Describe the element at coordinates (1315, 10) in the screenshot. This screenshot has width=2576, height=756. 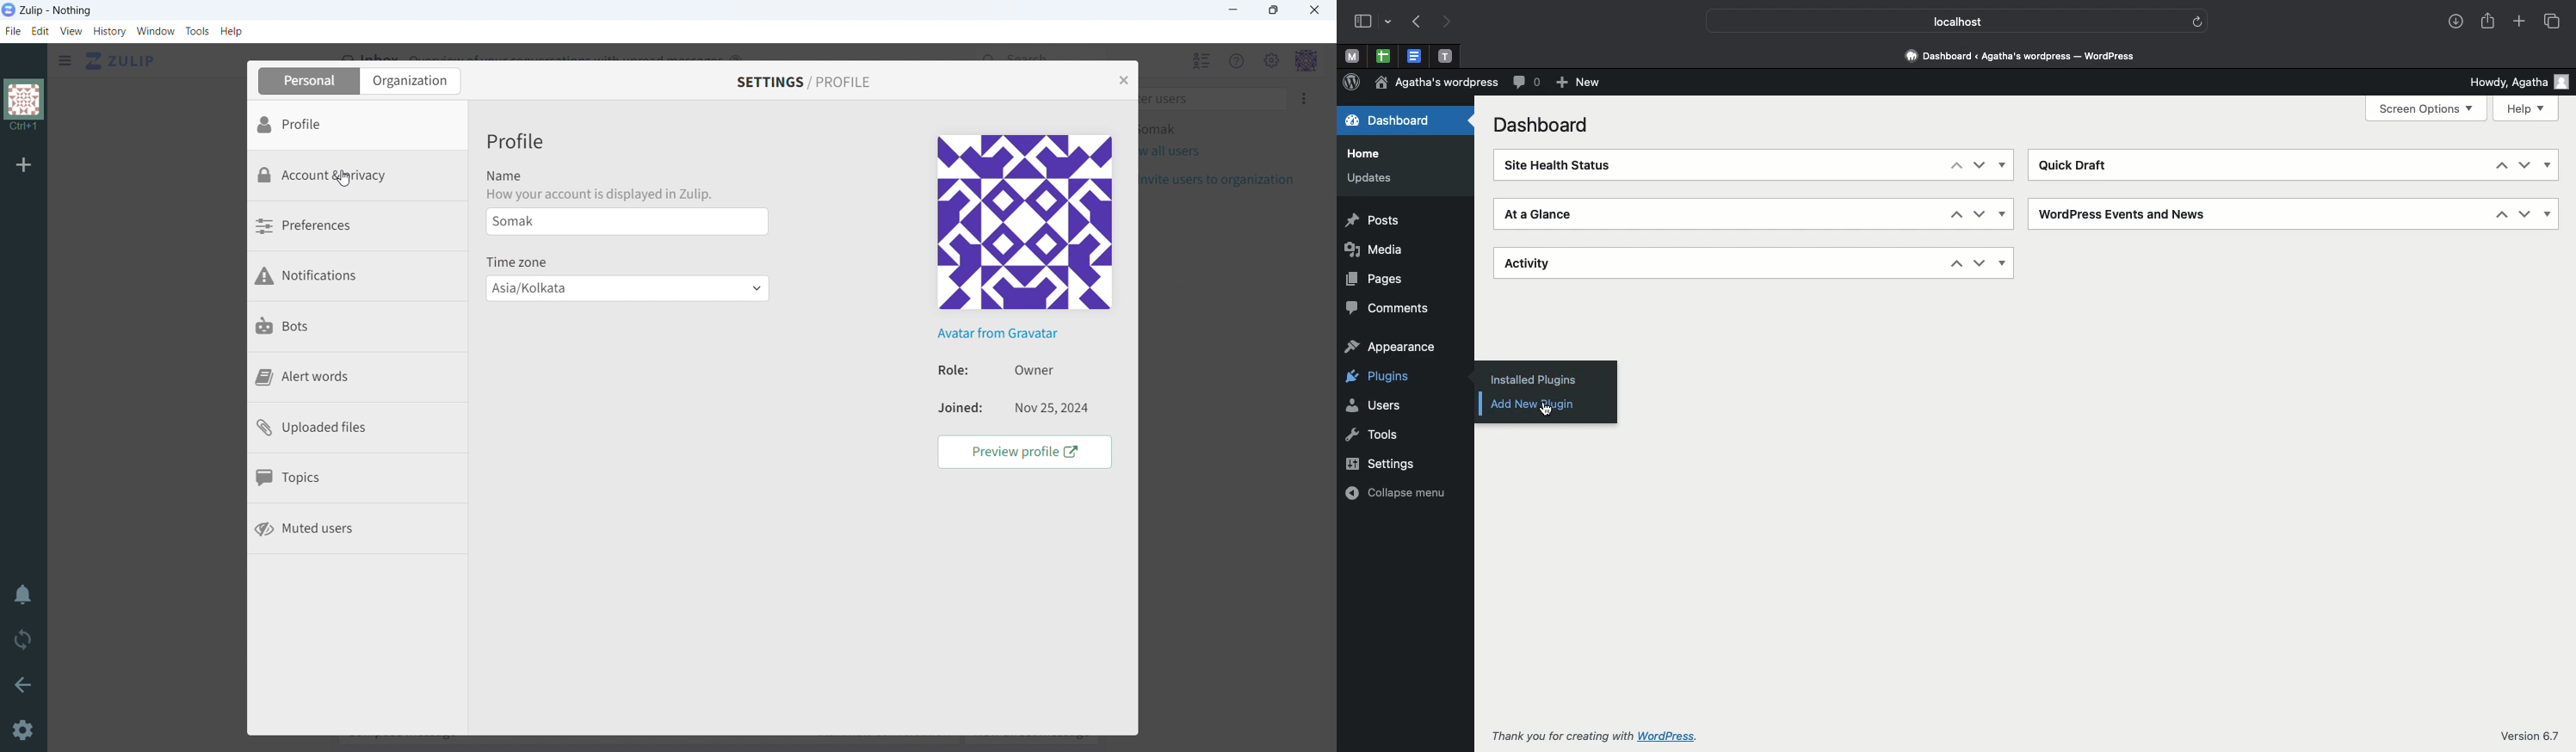
I see `close` at that location.